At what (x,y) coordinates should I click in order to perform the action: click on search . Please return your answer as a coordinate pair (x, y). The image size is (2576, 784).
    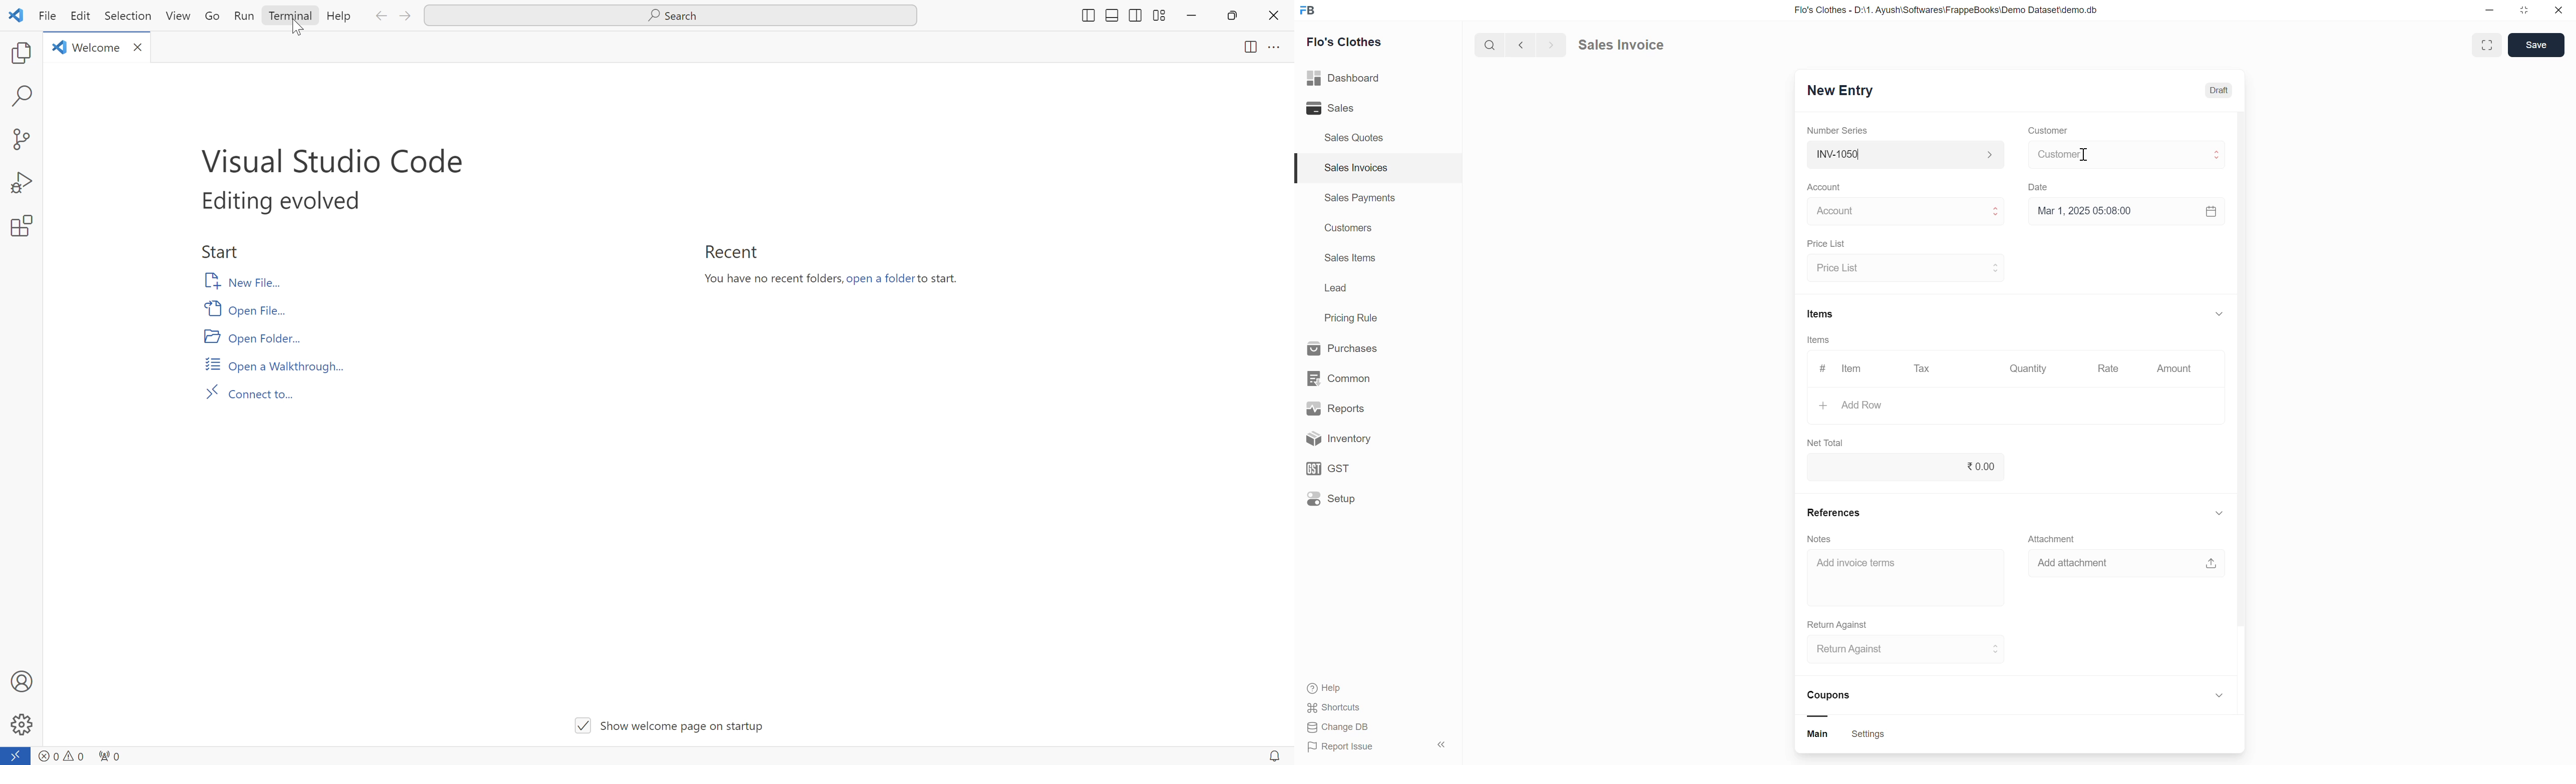
    Looking at the image, I should click on (1488, 48).